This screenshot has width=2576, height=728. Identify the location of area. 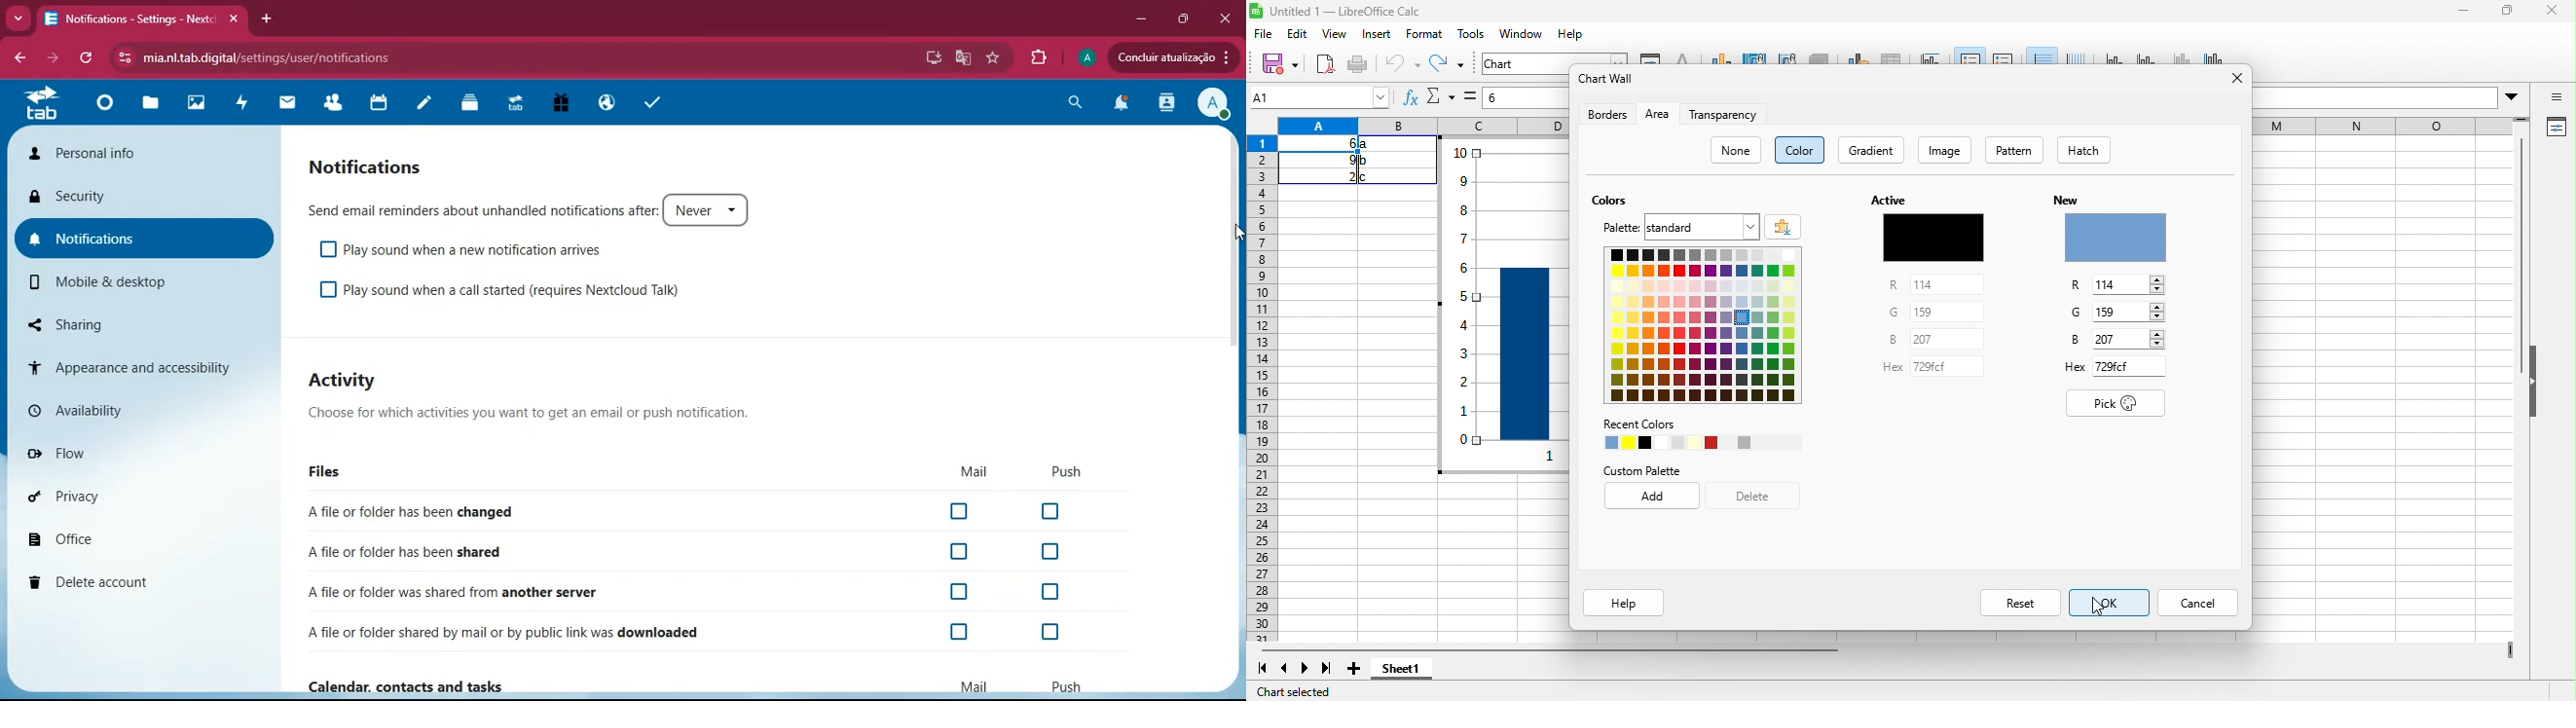
(1658, 115).